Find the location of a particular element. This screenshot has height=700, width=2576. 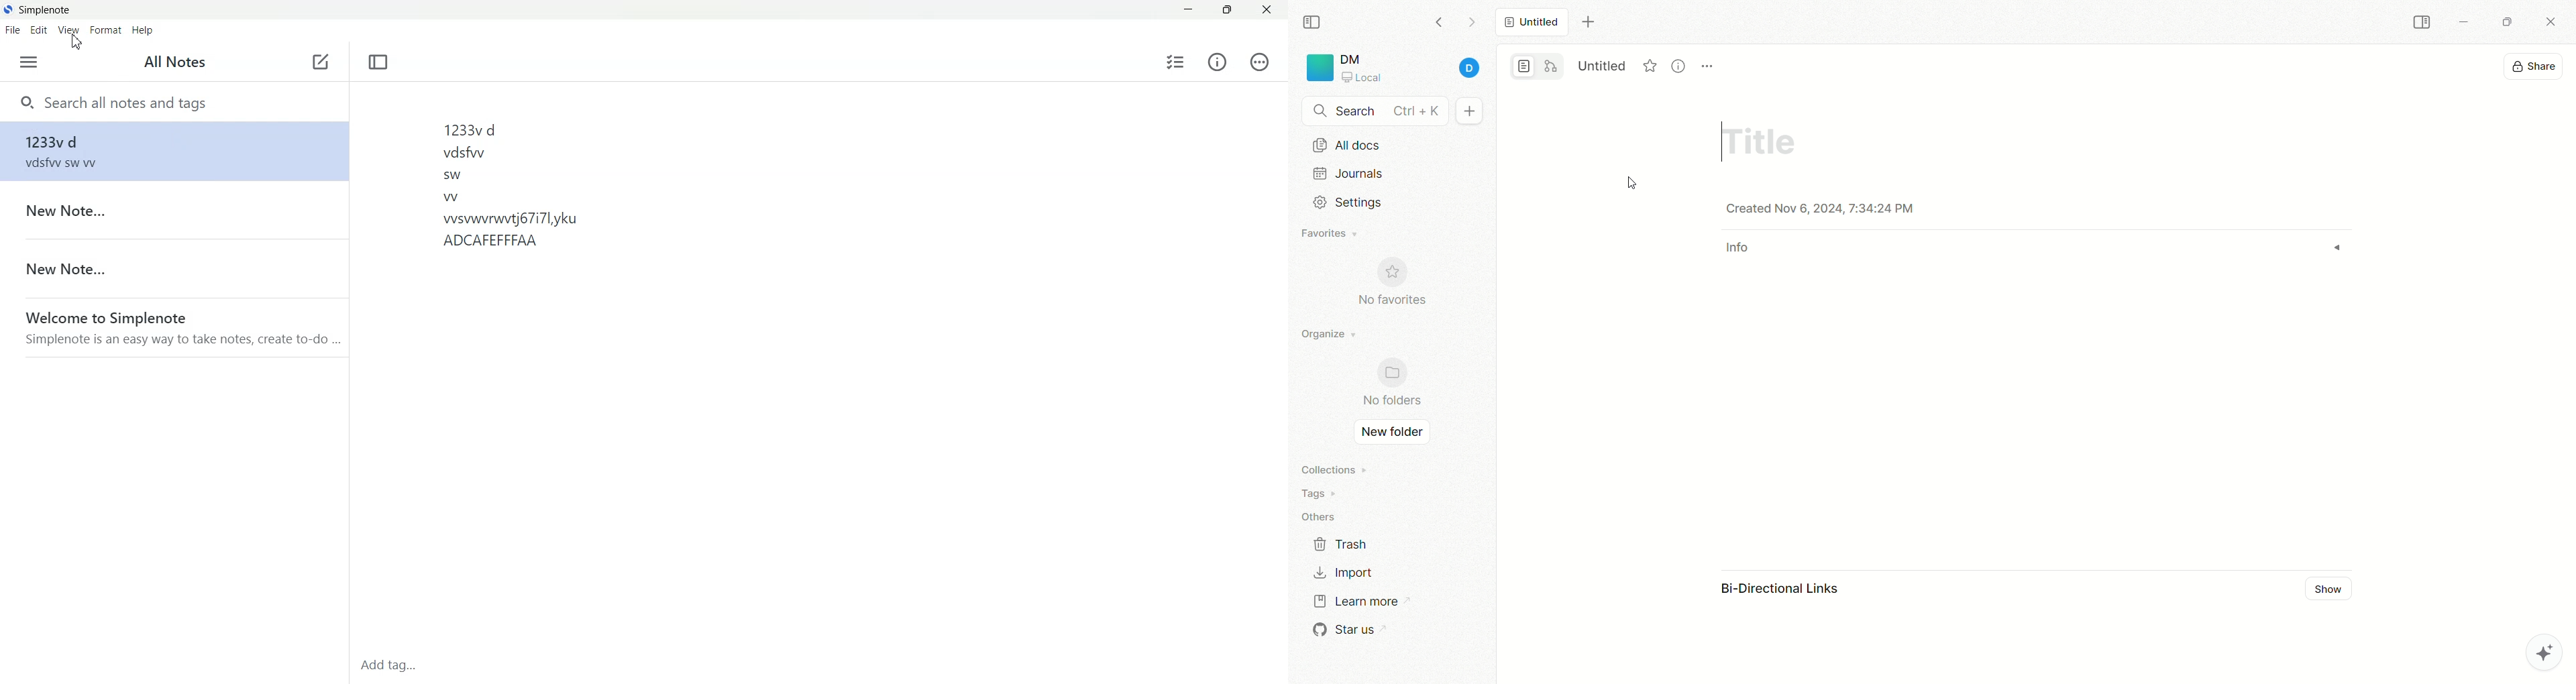

collapse sidebar is located at coordinates (1316, 21).